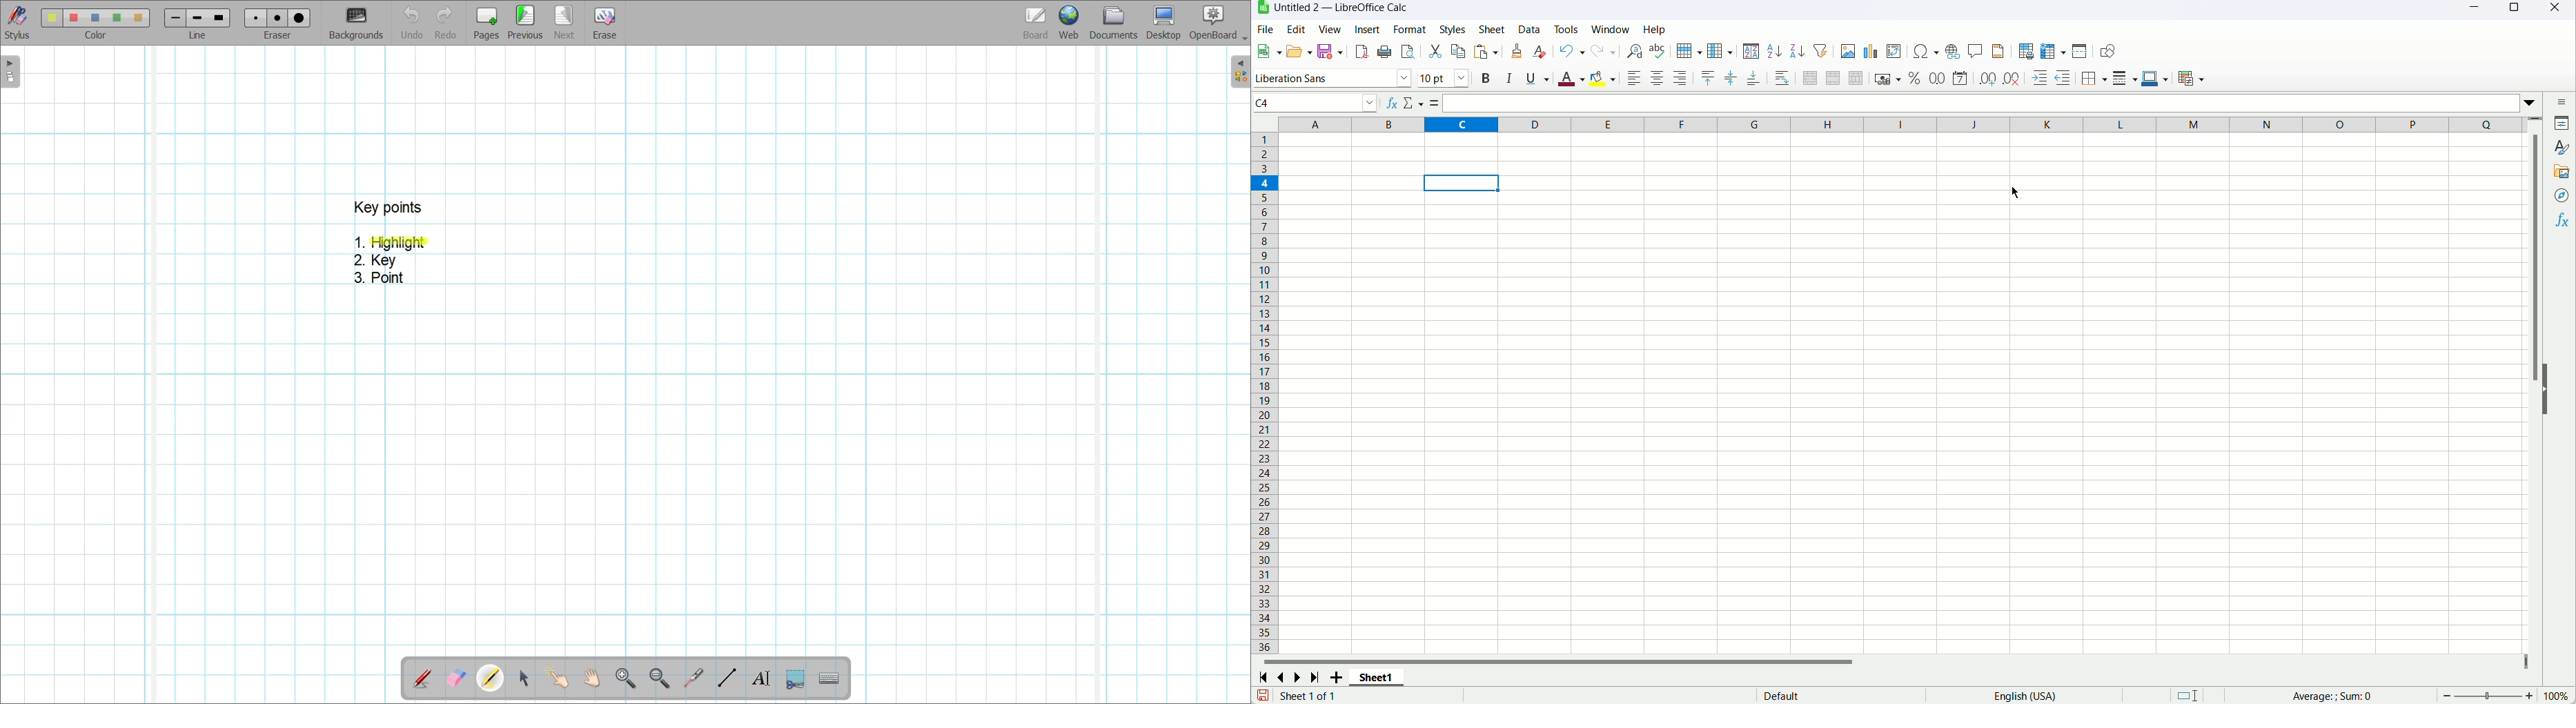 This screenshot has height=728, width=2576. Describe the element at coordinates (1484, 79) in the screenshot. I see `Bold` at that location.